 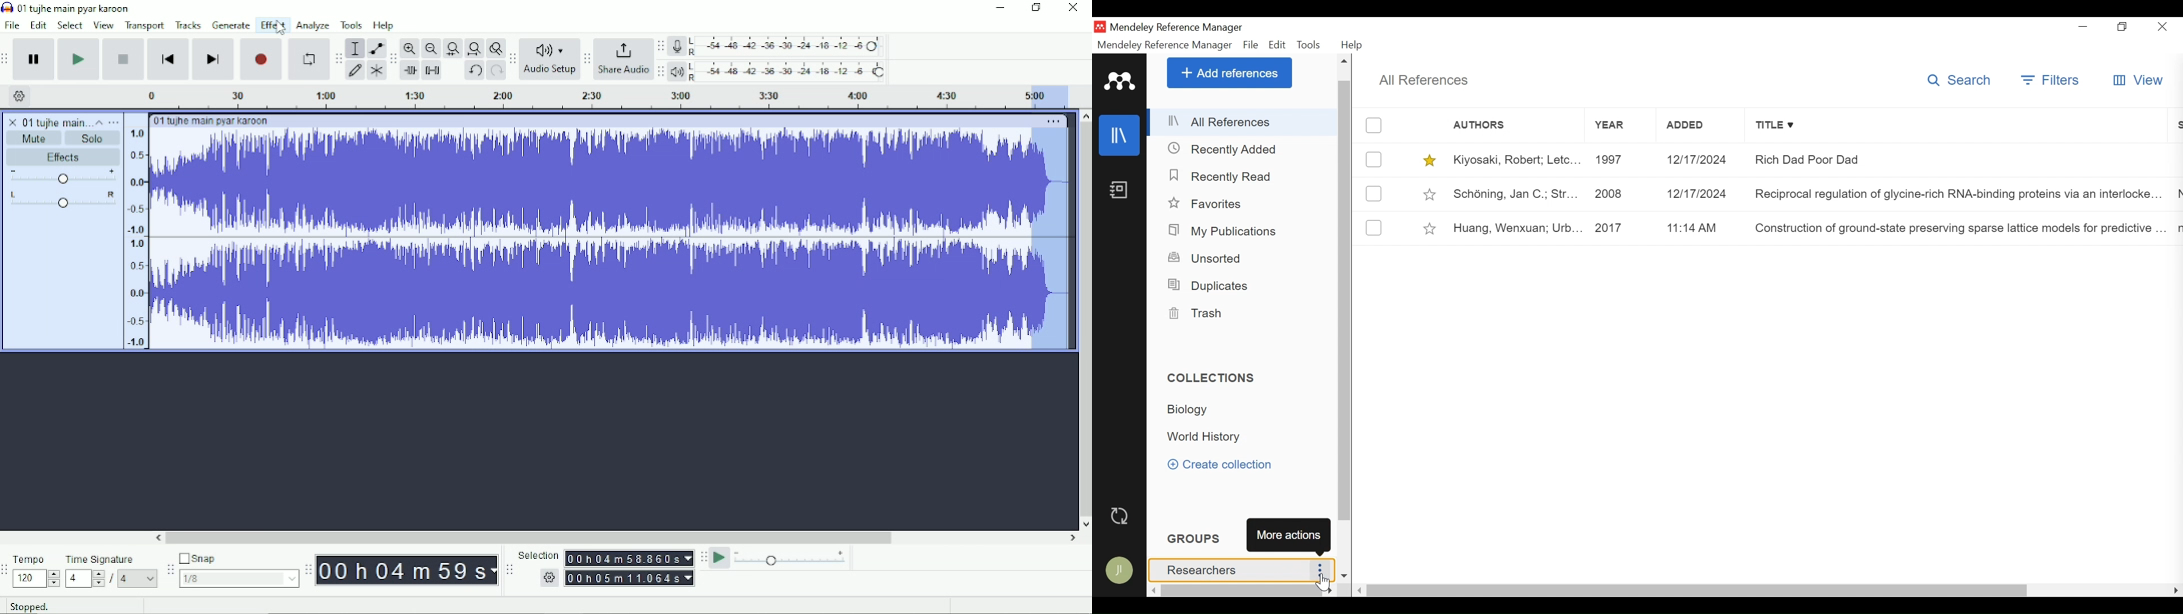 What do you see at coordinates (1427, 80) in the screenshot?
I see `All References` at bounding box center [1427, 80].